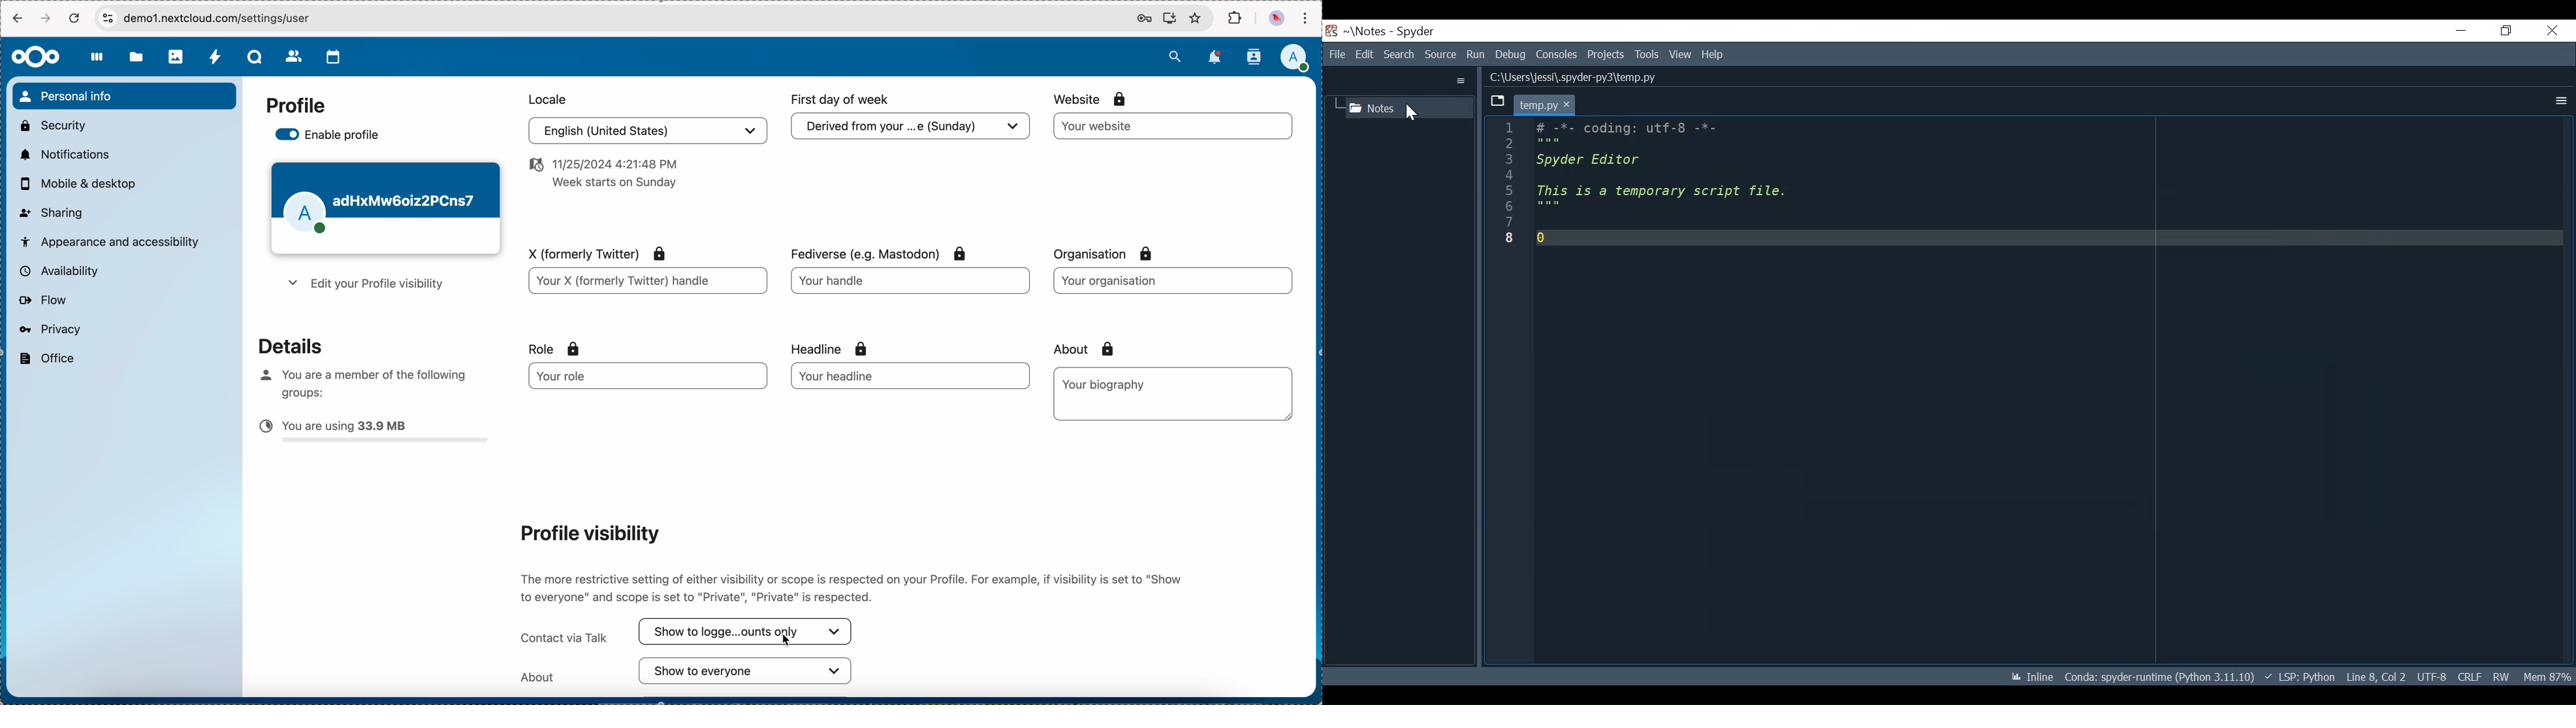  I want to click on customize and control Google Chrome, so click(1305, 18).